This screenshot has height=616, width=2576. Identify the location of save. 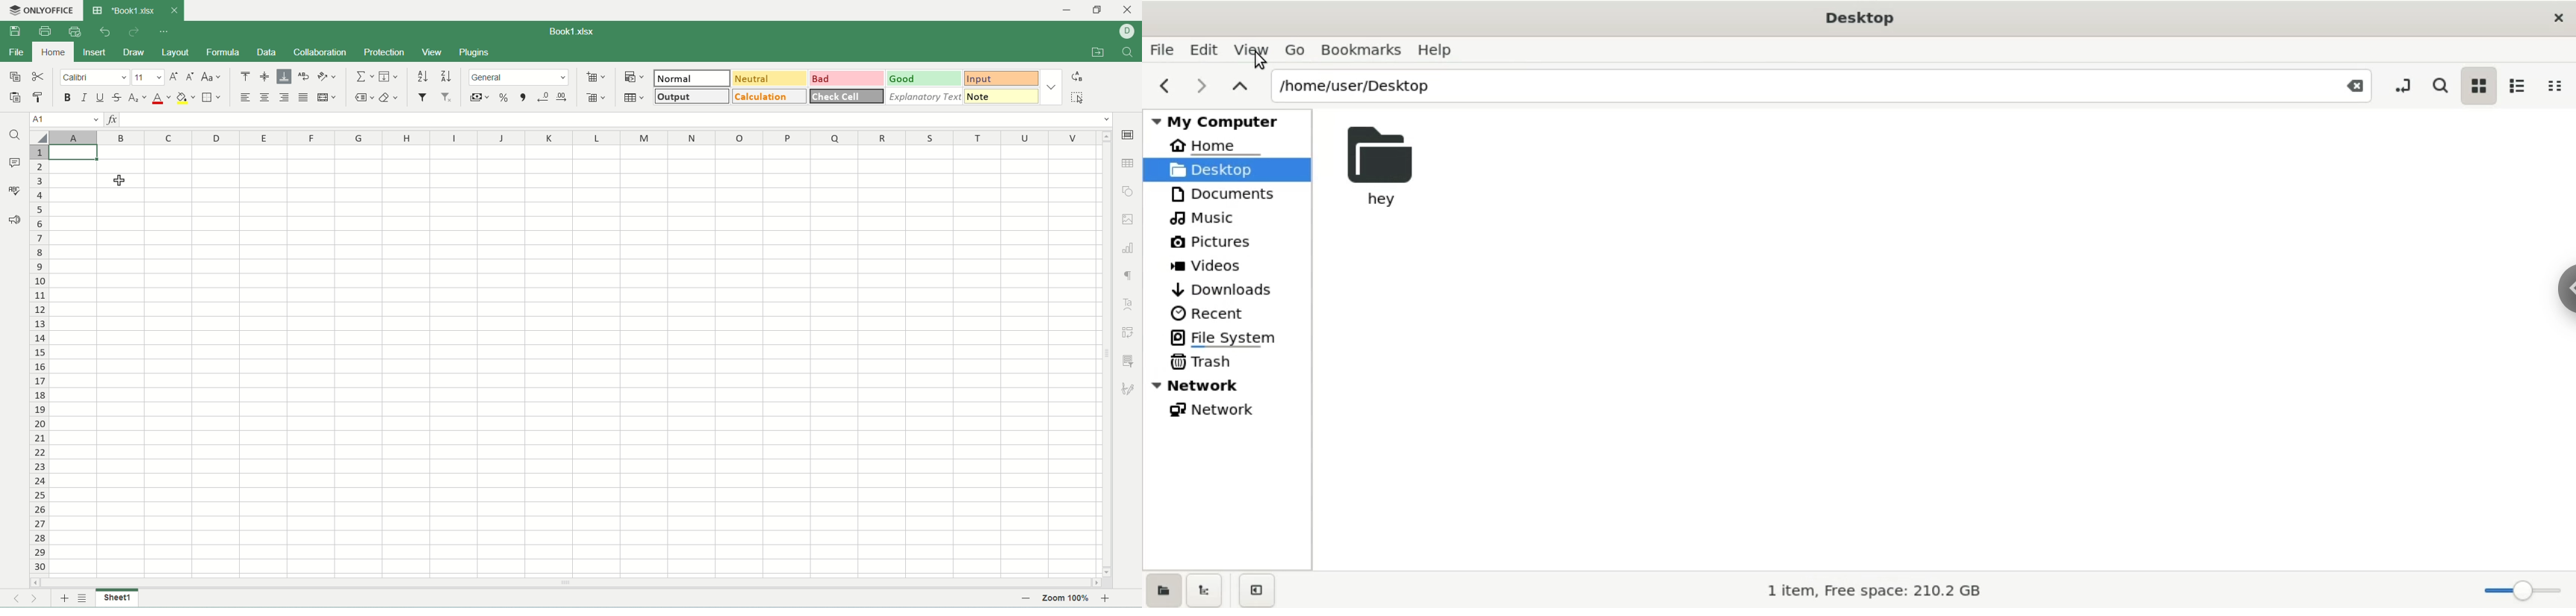
(14, 32).